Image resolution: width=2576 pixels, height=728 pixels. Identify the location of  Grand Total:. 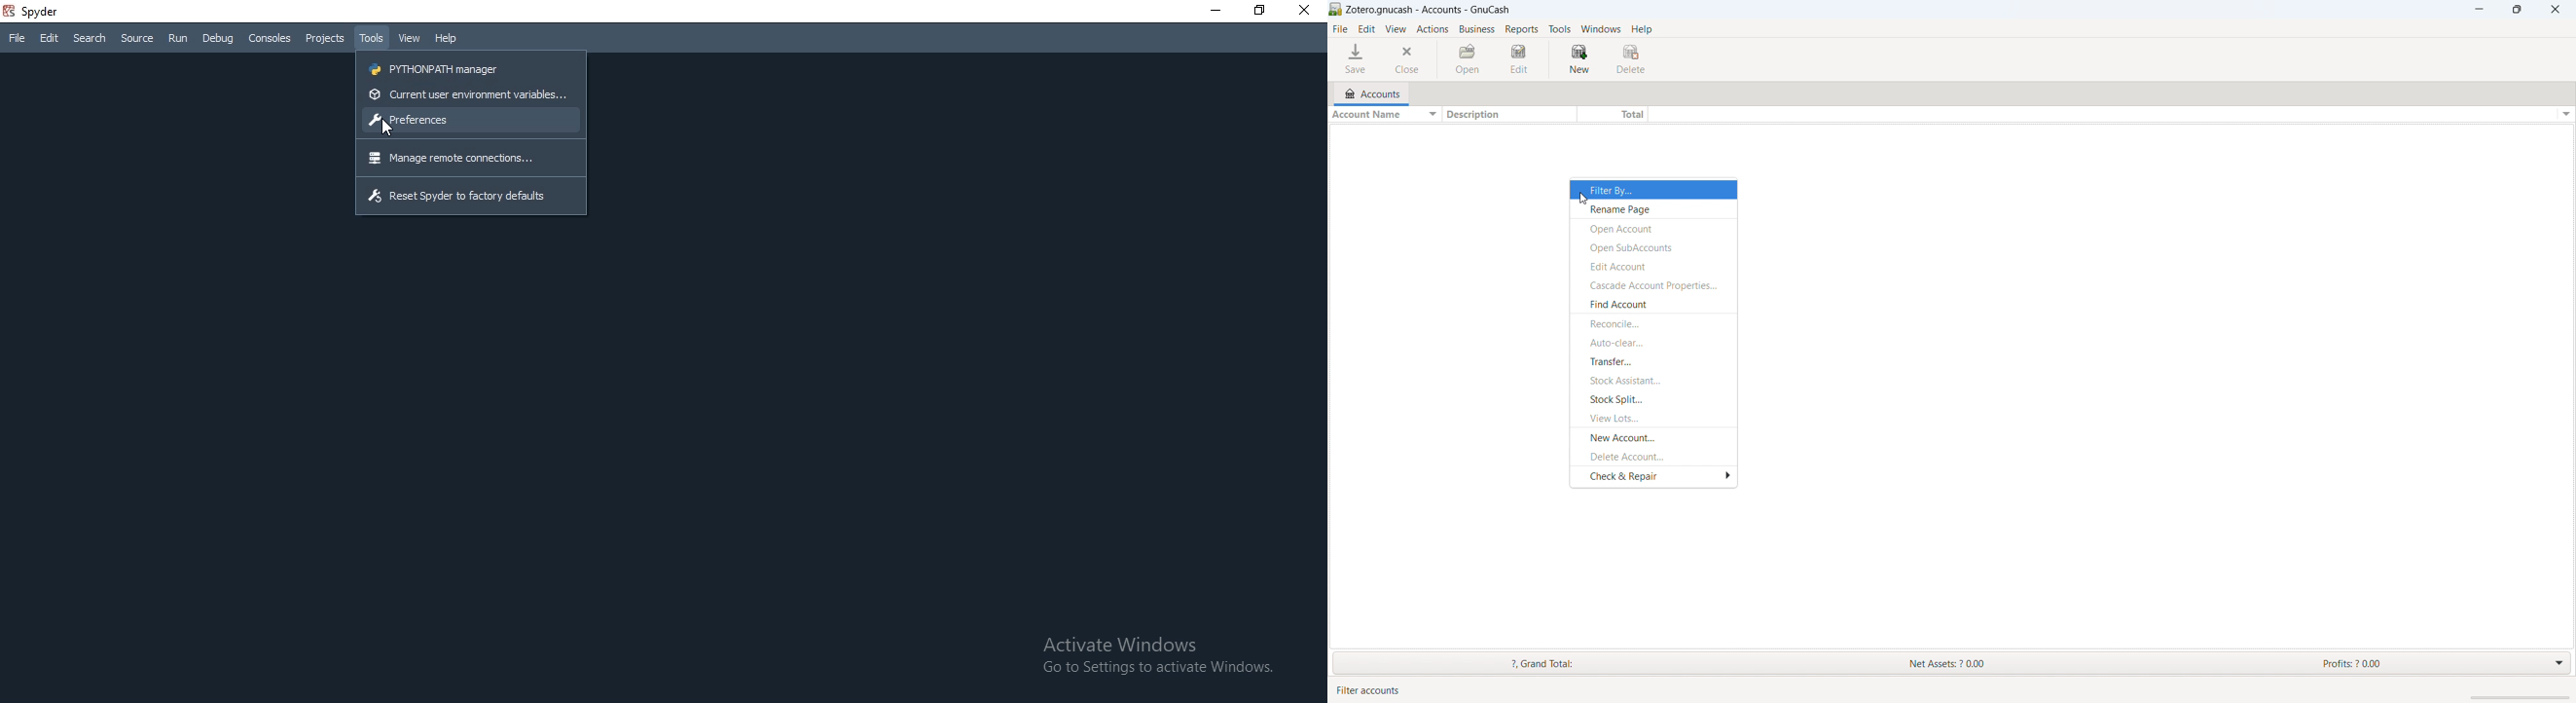
(1563, 664).